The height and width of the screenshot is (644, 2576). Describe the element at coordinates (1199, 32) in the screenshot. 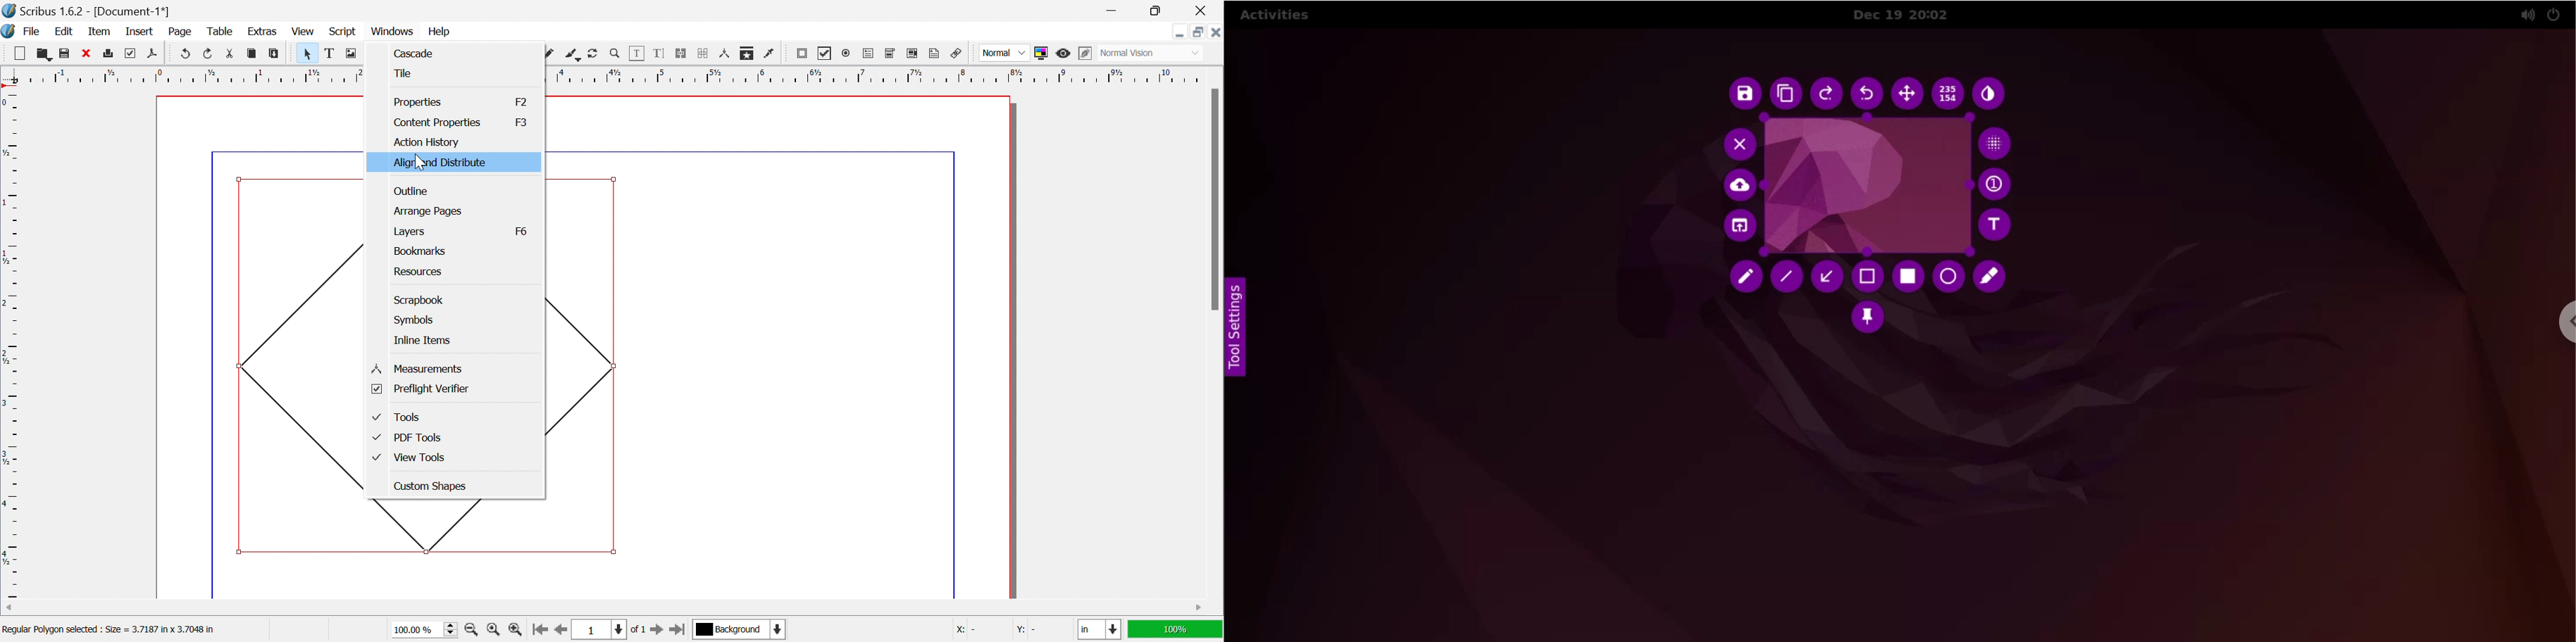

I see `Restore down` at that location.